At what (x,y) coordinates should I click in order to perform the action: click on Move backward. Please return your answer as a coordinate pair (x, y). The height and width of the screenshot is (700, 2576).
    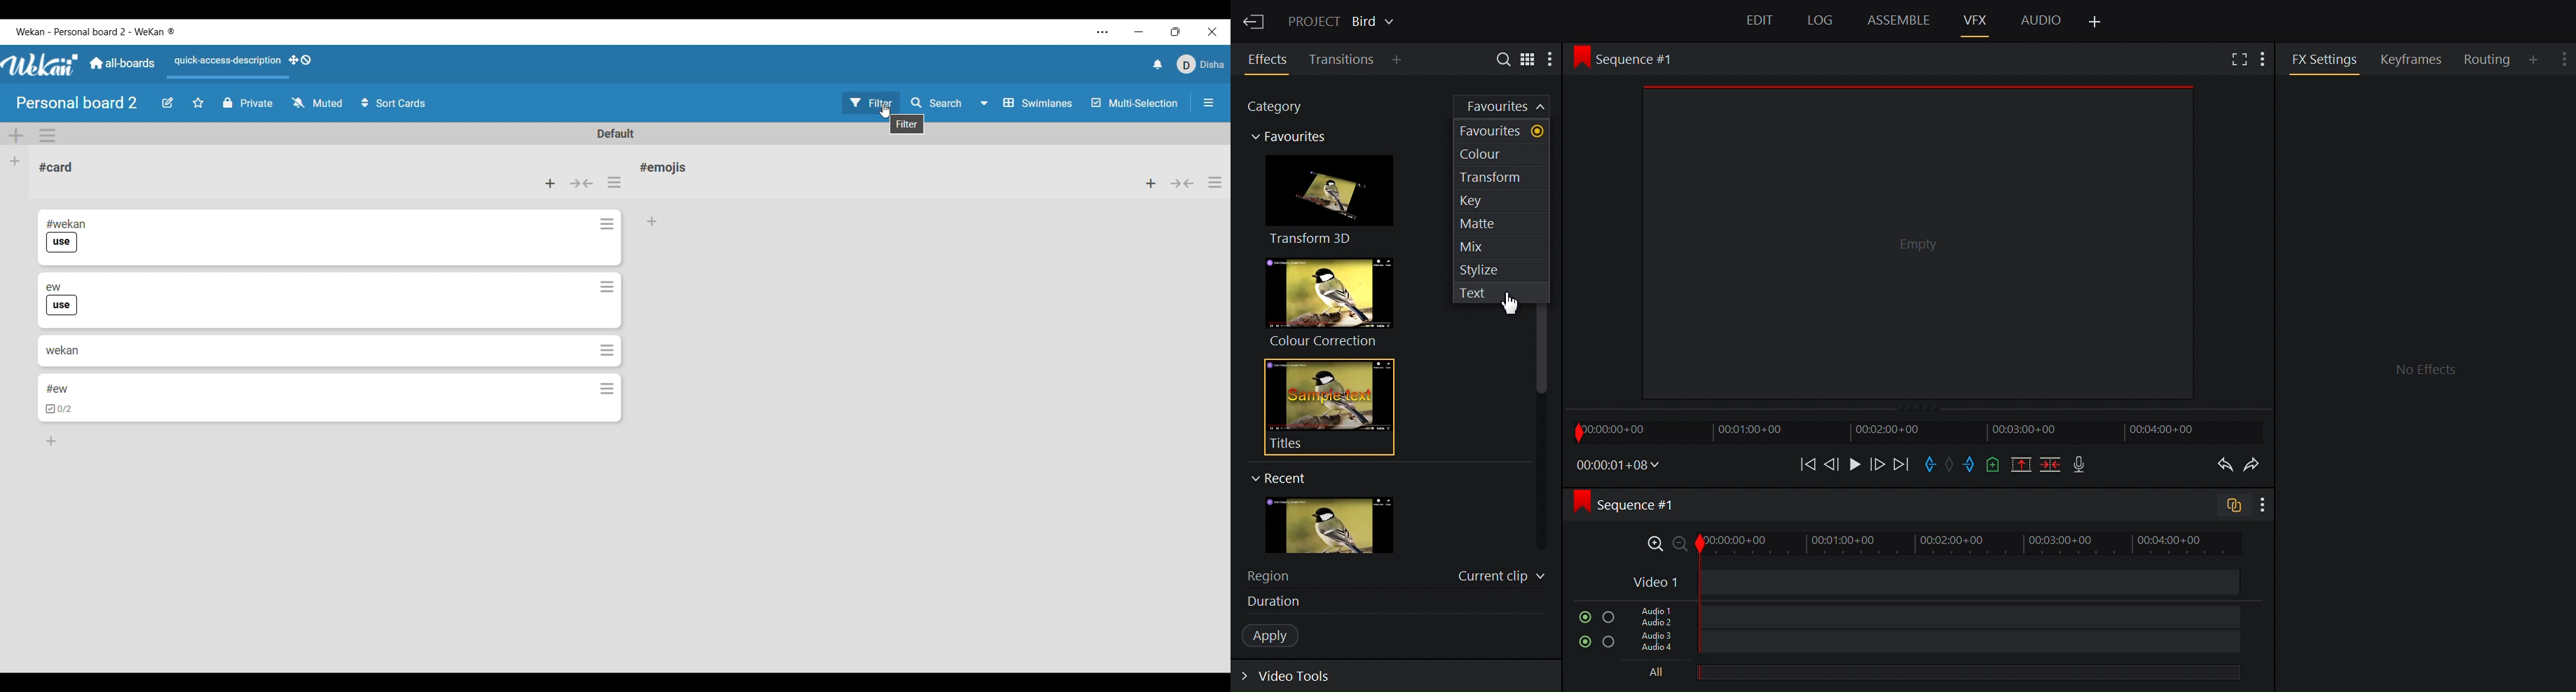
    Looking at the image, I should click on (1803, 464).